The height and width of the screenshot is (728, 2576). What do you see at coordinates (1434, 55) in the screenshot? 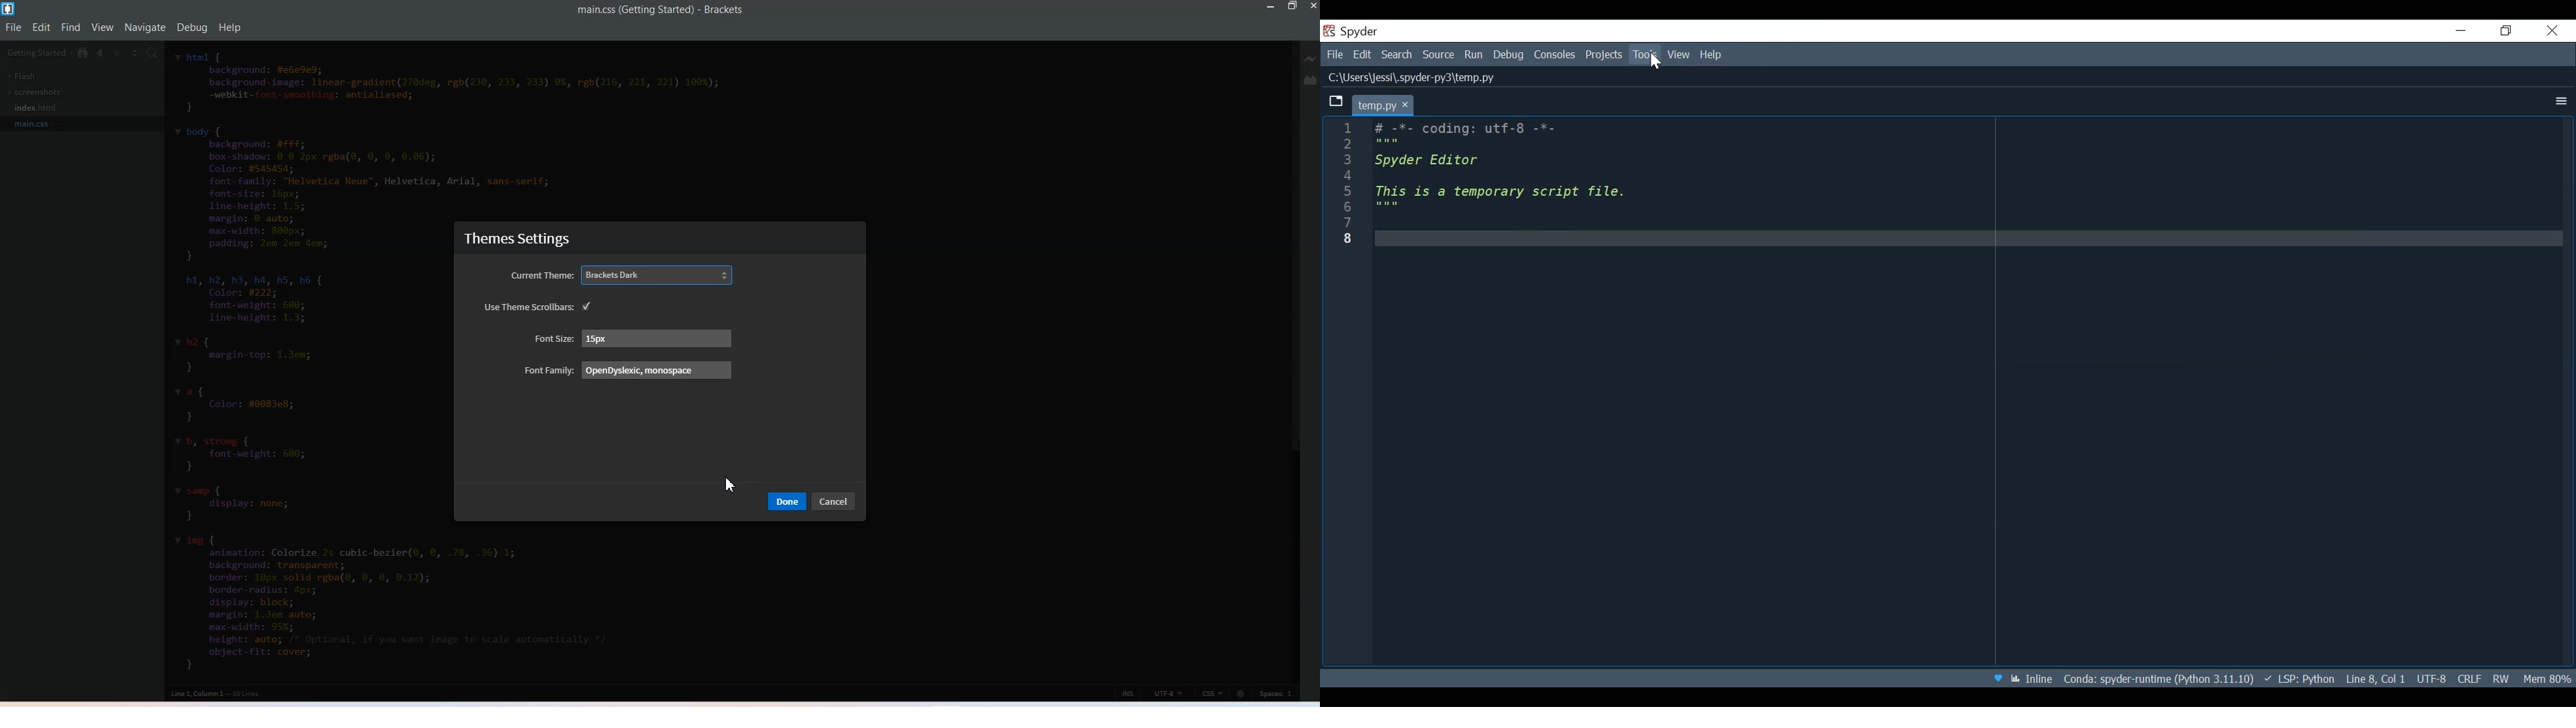
I see `Source` at bounding box center [1434, 55].